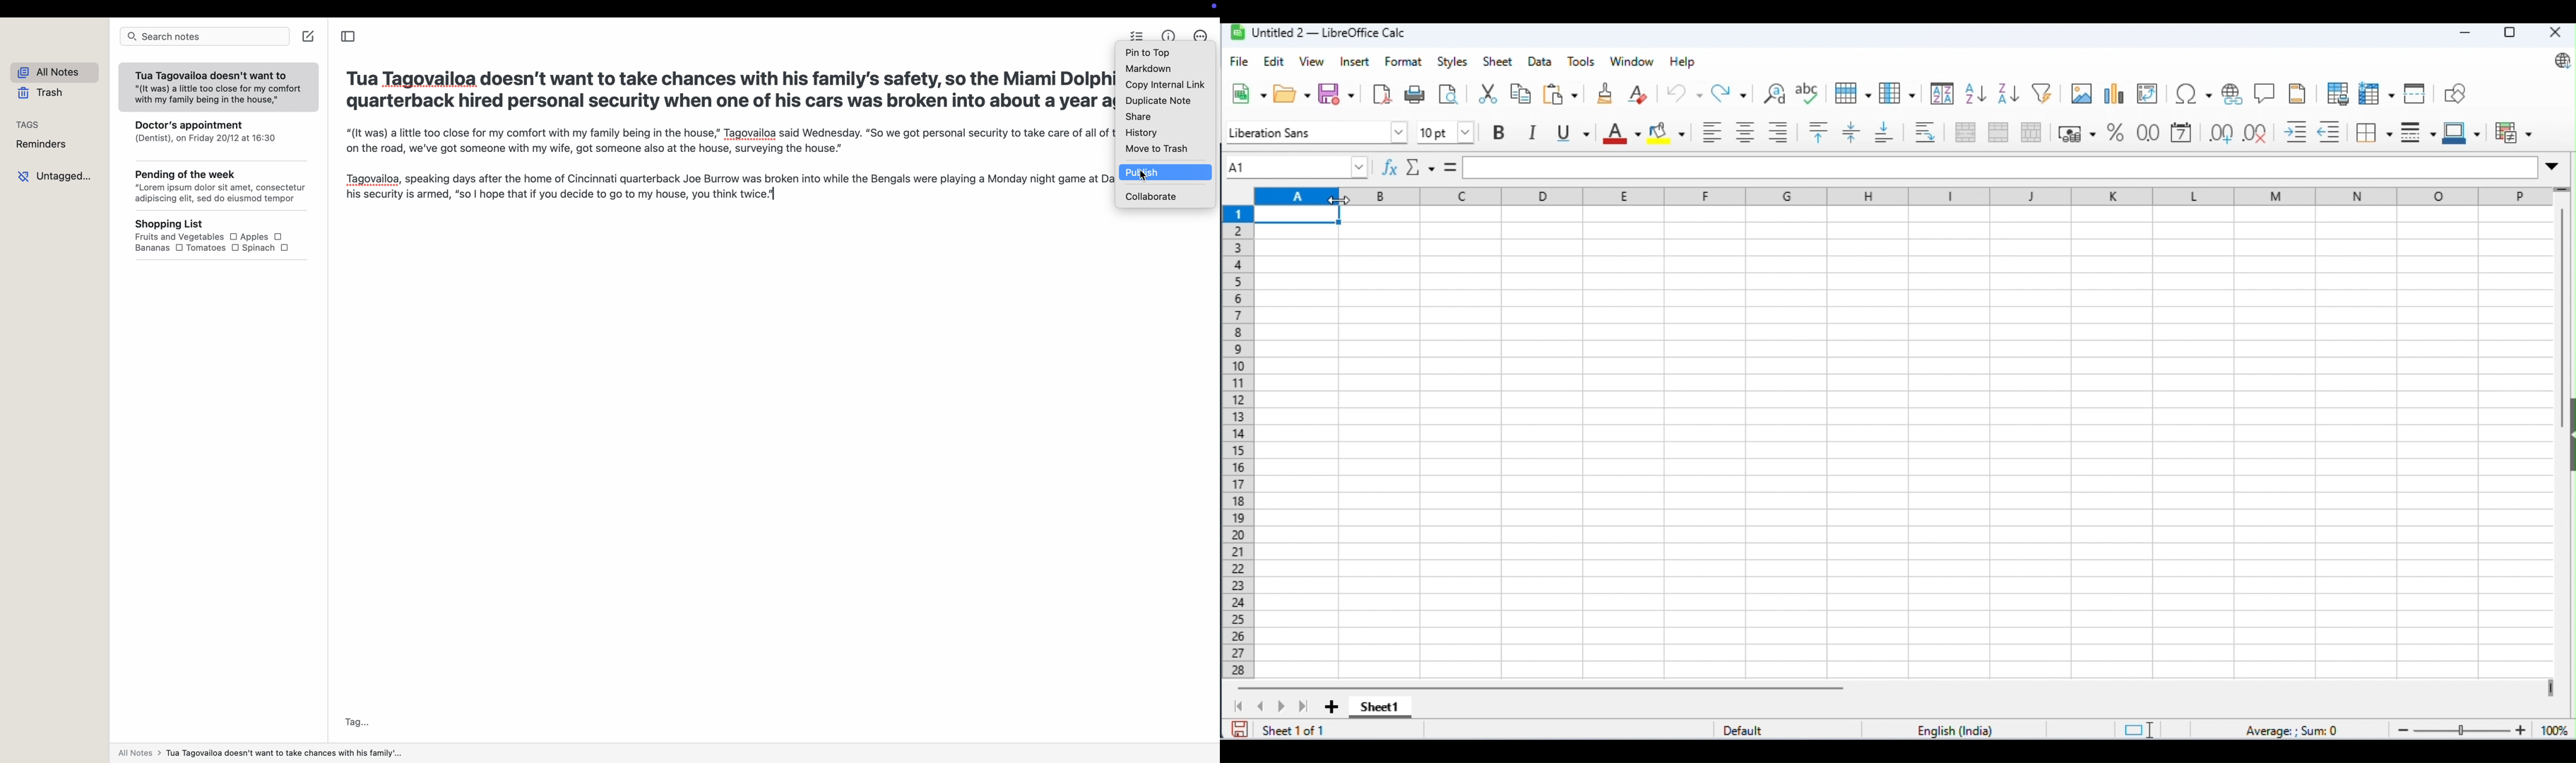  I want to click on width of column increased, so click(1297, 444).